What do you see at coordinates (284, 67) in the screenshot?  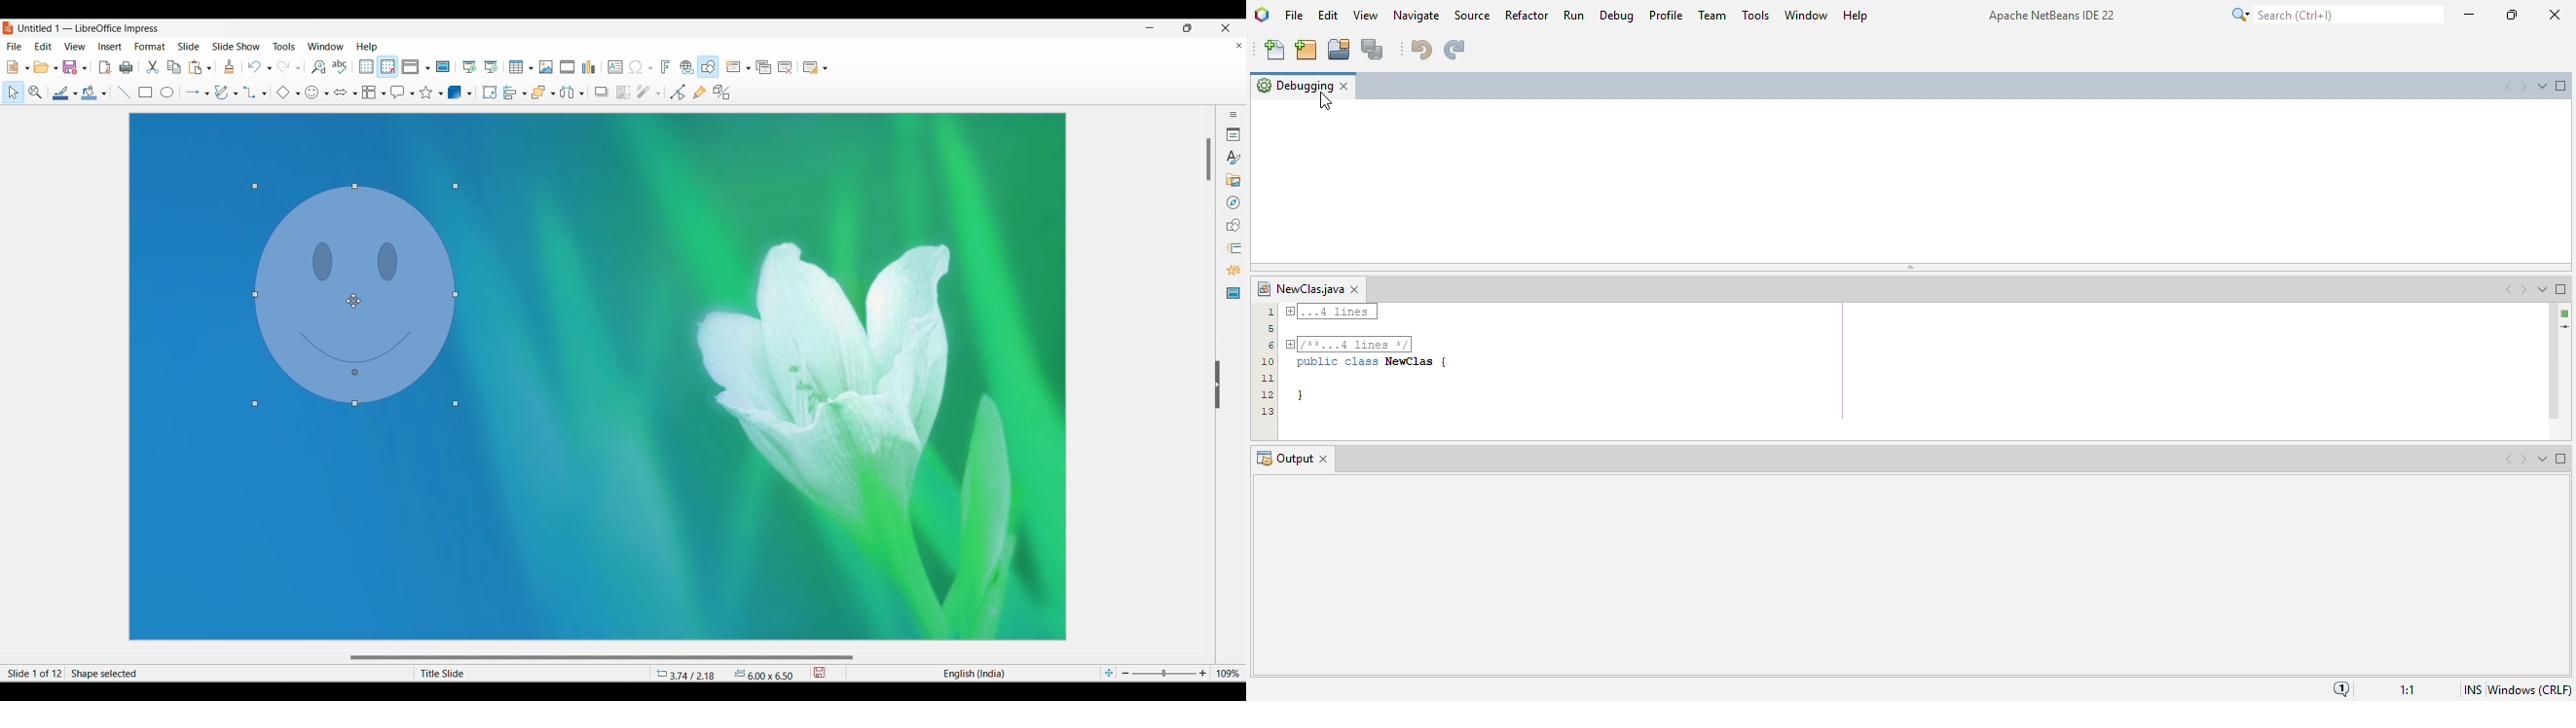 I see `Redo` at bounding box center [284, 67].